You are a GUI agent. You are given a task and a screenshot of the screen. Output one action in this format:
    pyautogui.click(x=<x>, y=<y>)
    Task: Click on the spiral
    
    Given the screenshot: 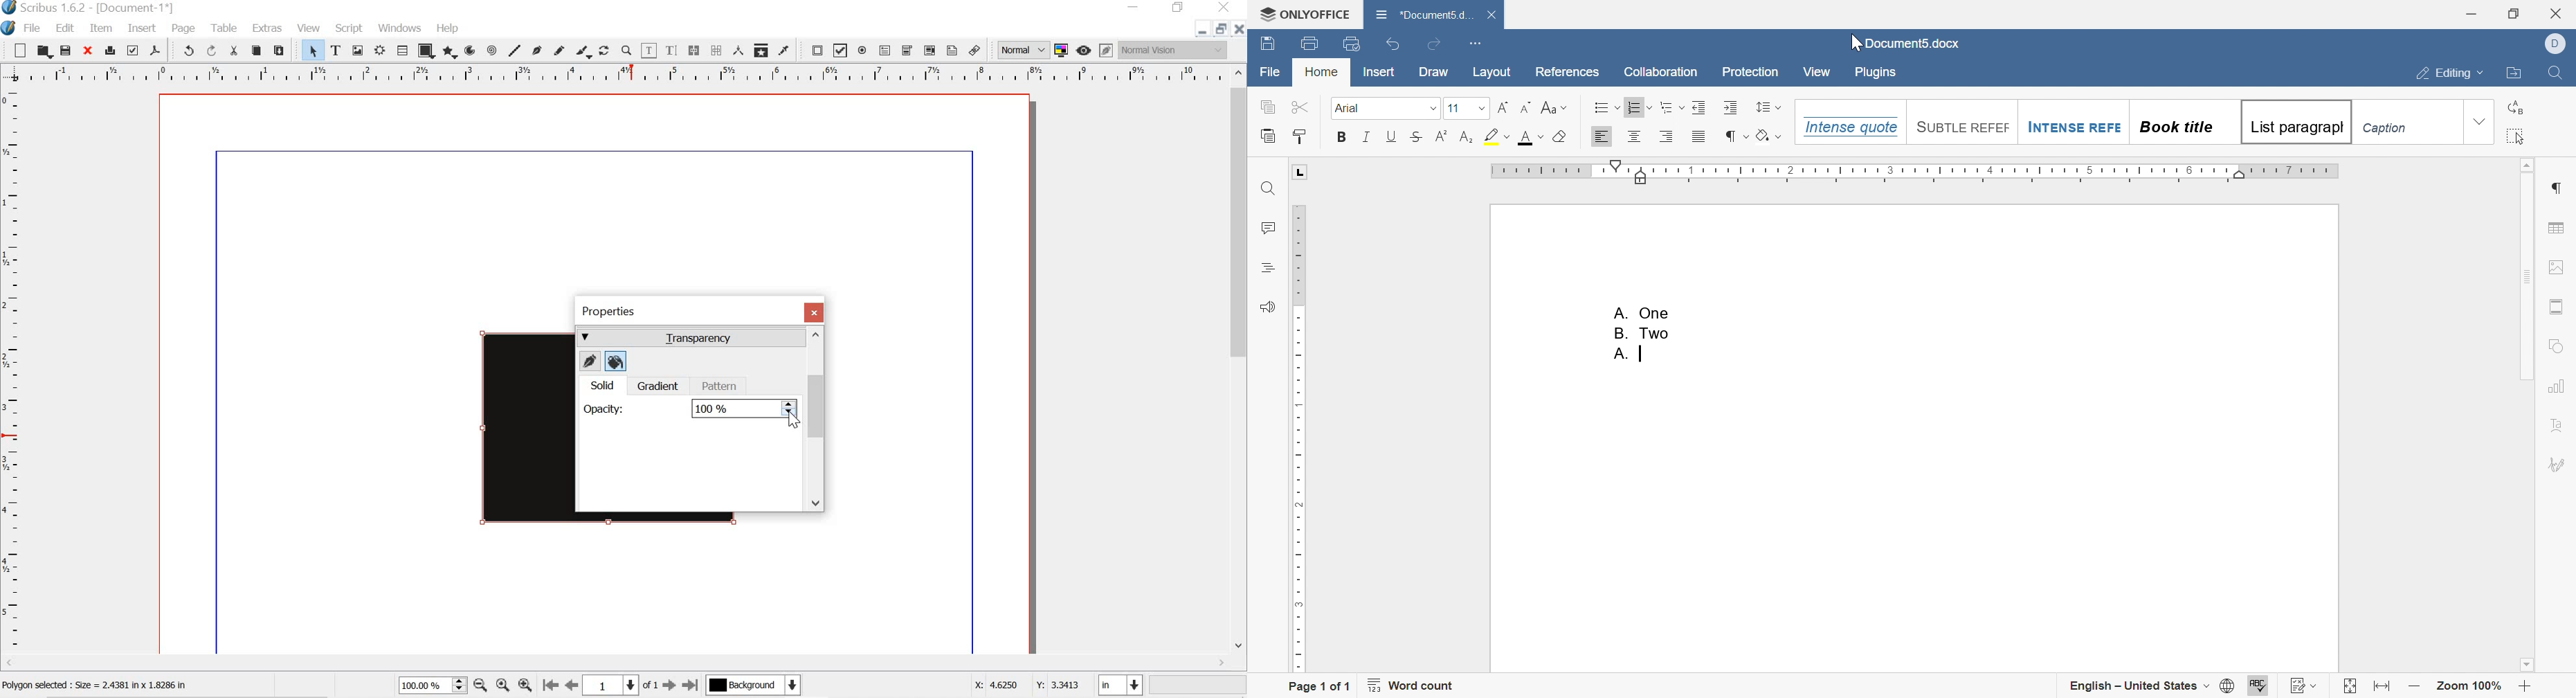 What is the action you would take?
    pyautogui.click(x=491, y=50)
    